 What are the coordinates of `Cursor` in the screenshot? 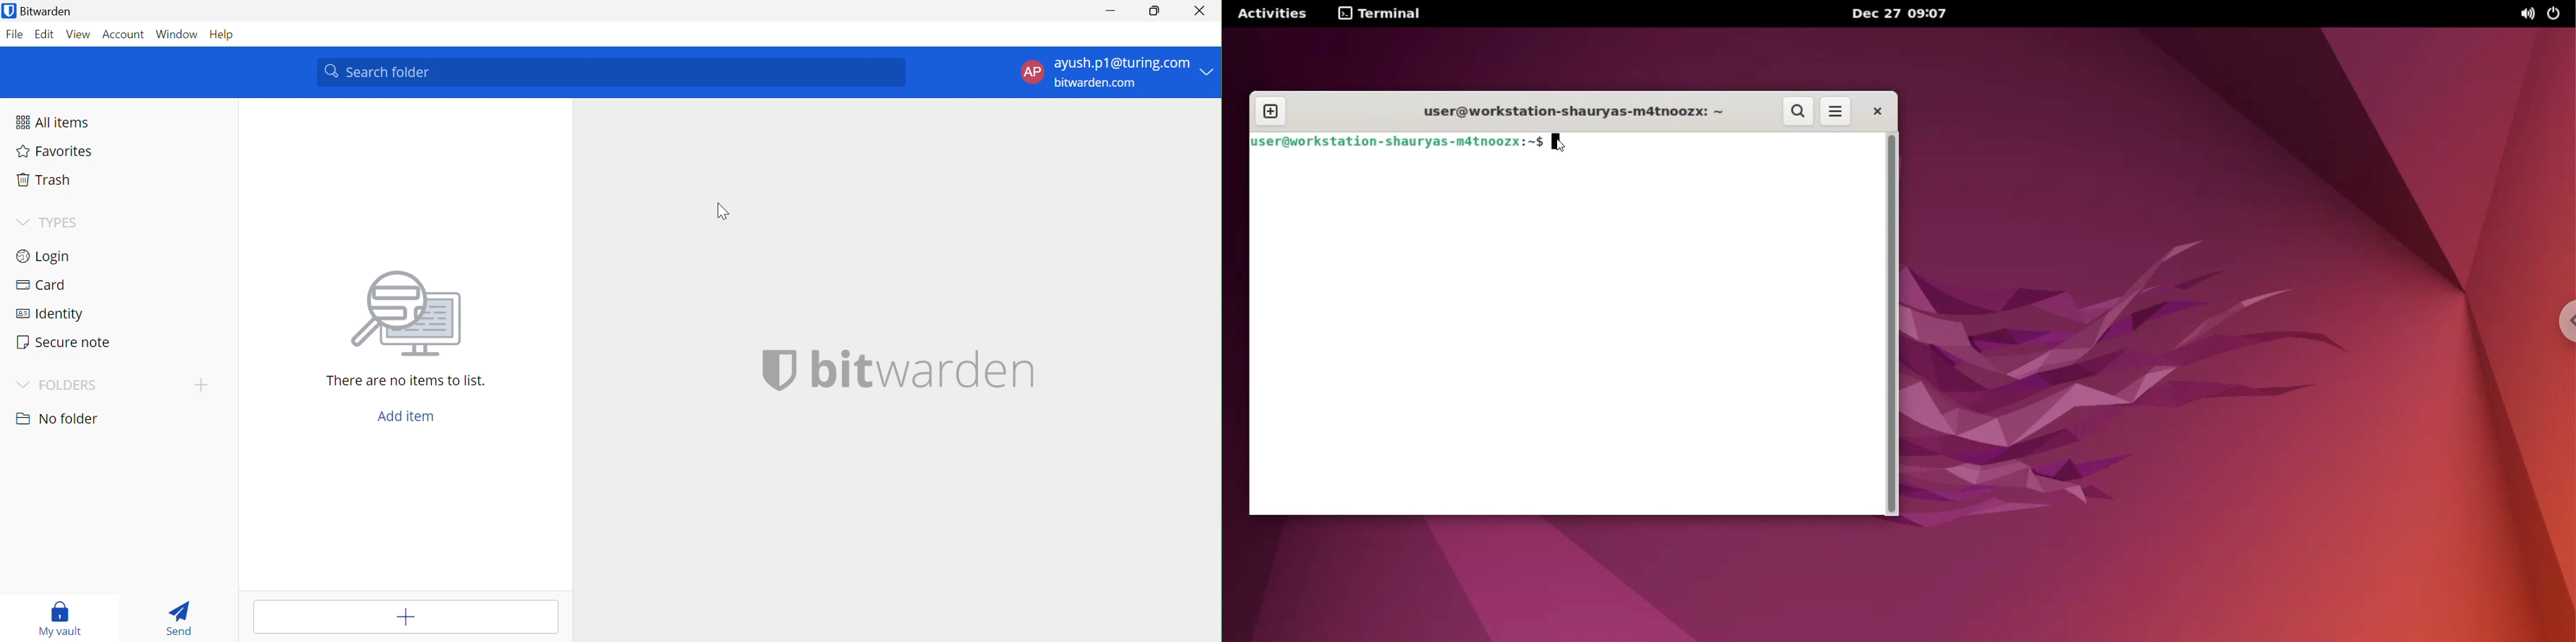 It's located at (726, 210).